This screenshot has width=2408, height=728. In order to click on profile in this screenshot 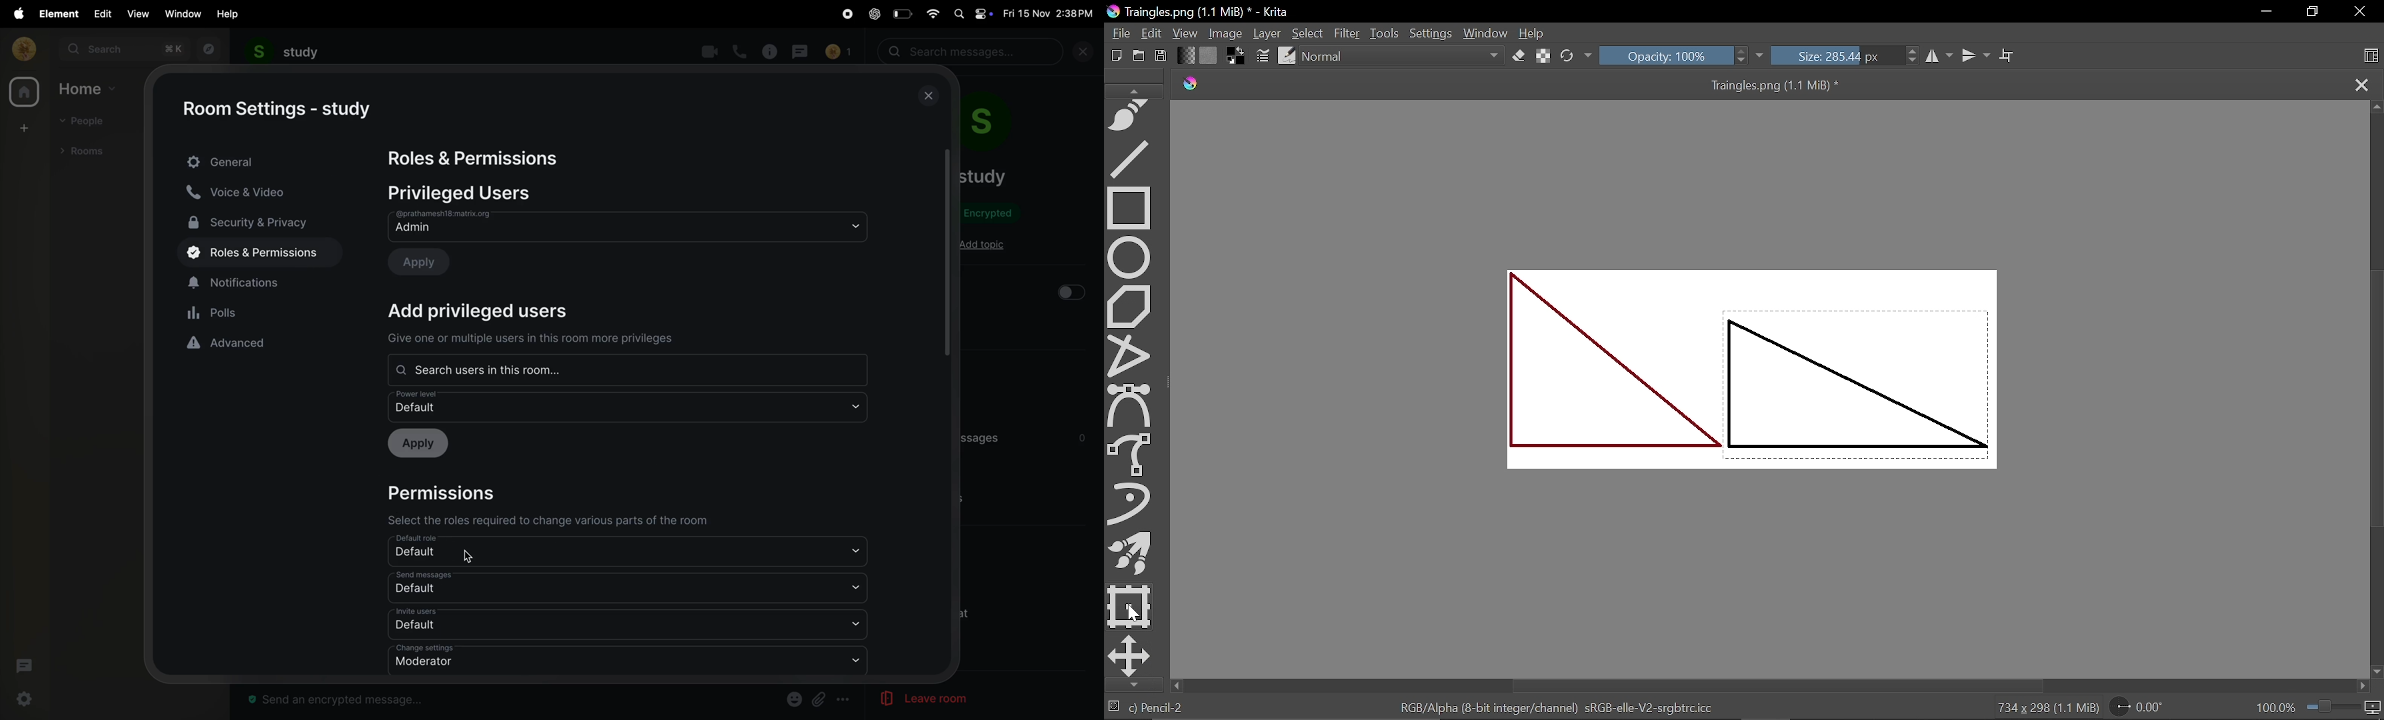, I will do `click(21, 48)`.